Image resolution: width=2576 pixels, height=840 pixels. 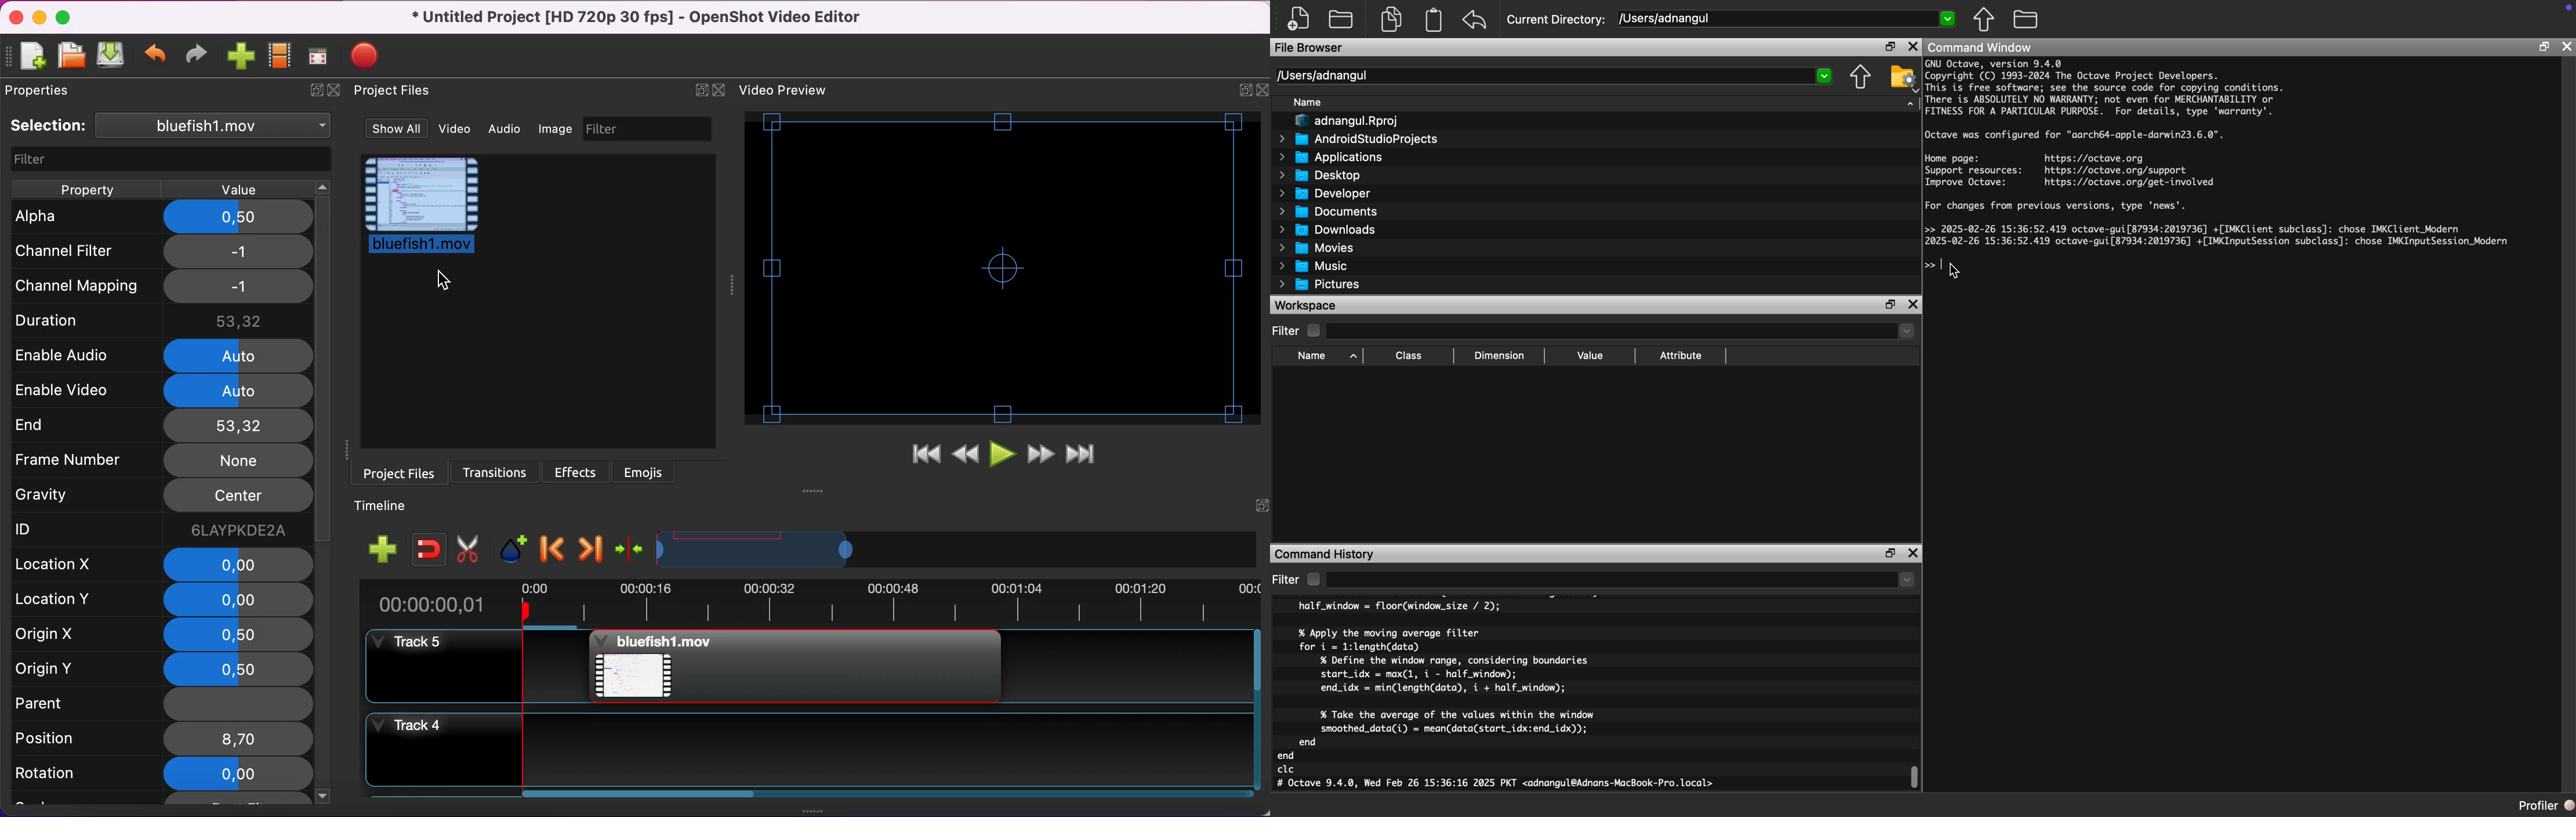 What do you see at coordinates (1308, 102) in the screenshot?
I see `Name` at bounding box center [1308, 102].